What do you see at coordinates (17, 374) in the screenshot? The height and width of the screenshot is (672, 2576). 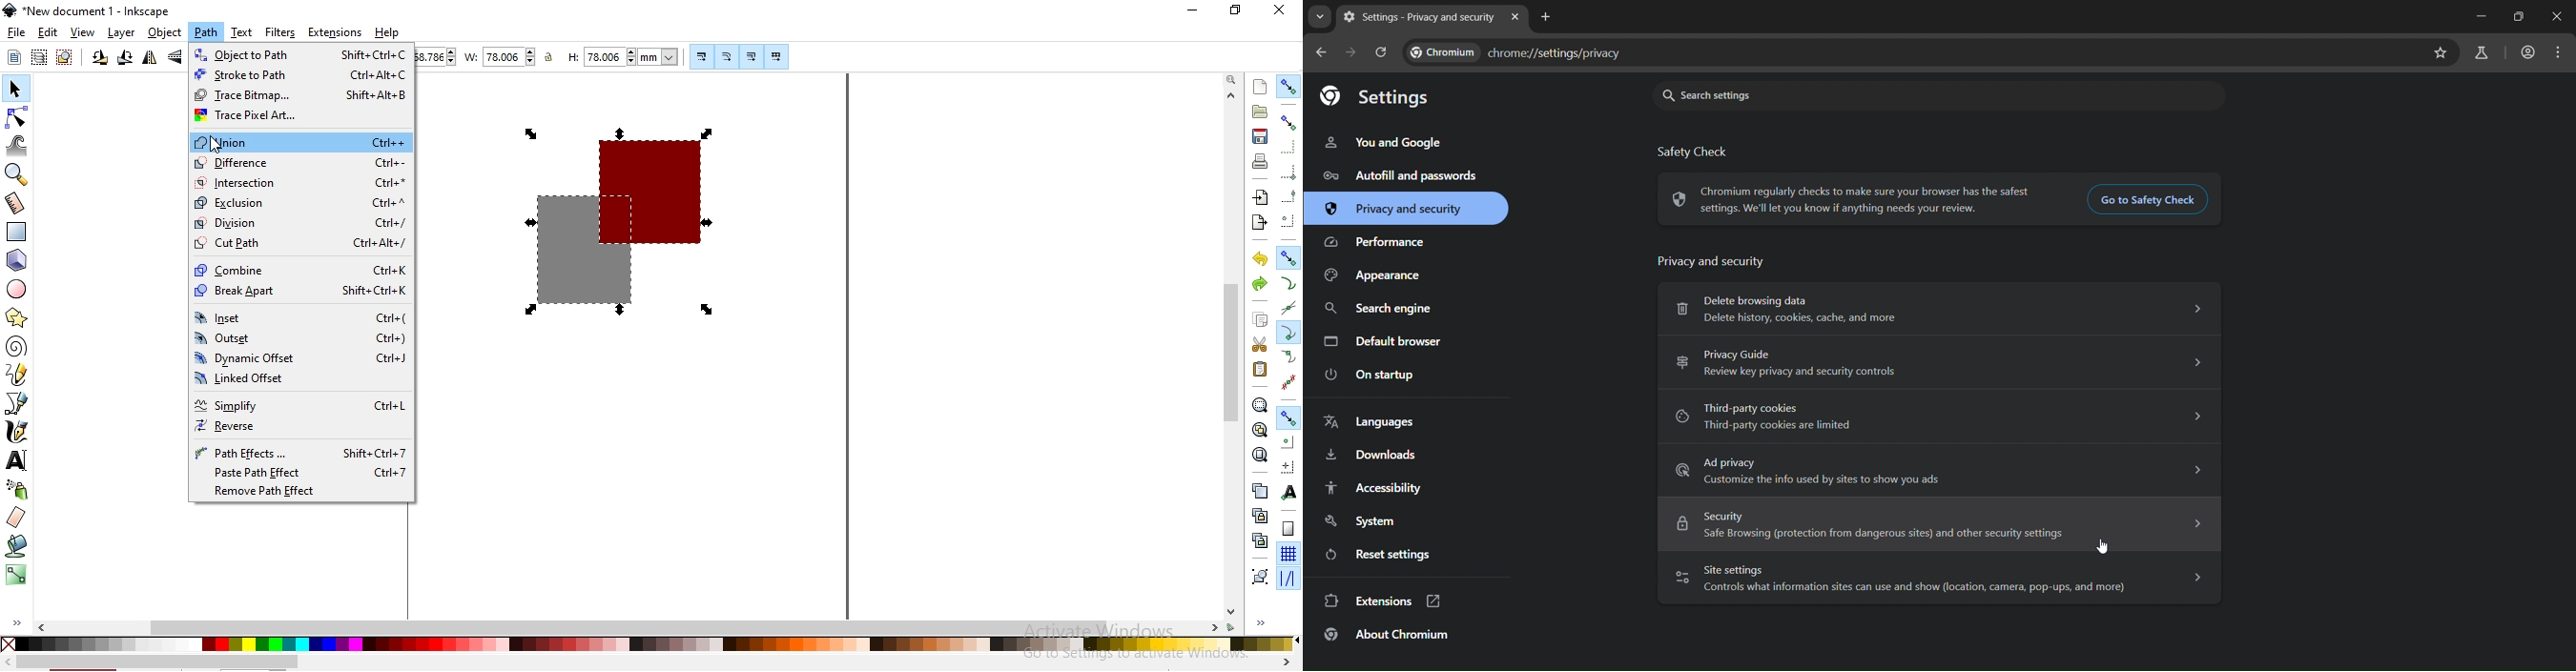 I see `draw freehand lines` at bounding box center [17, 374].